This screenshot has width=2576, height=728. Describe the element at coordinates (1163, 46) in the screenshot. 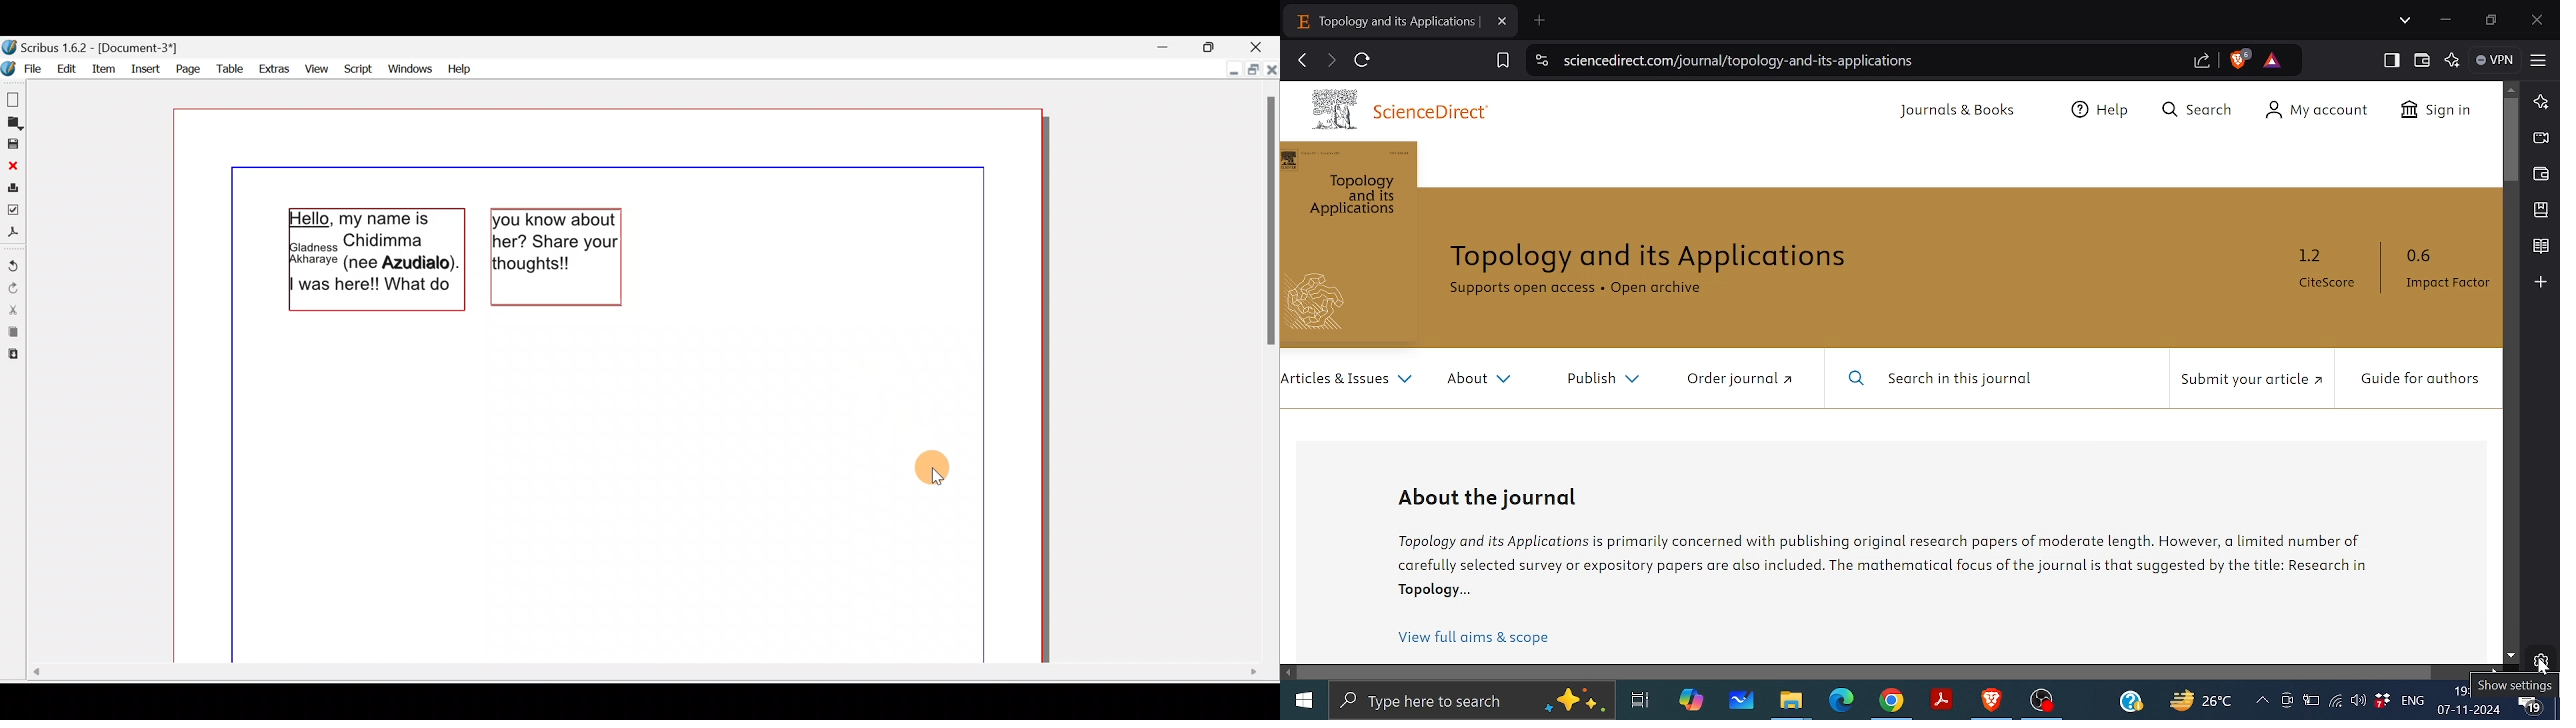

I see `Minimise` at that location.